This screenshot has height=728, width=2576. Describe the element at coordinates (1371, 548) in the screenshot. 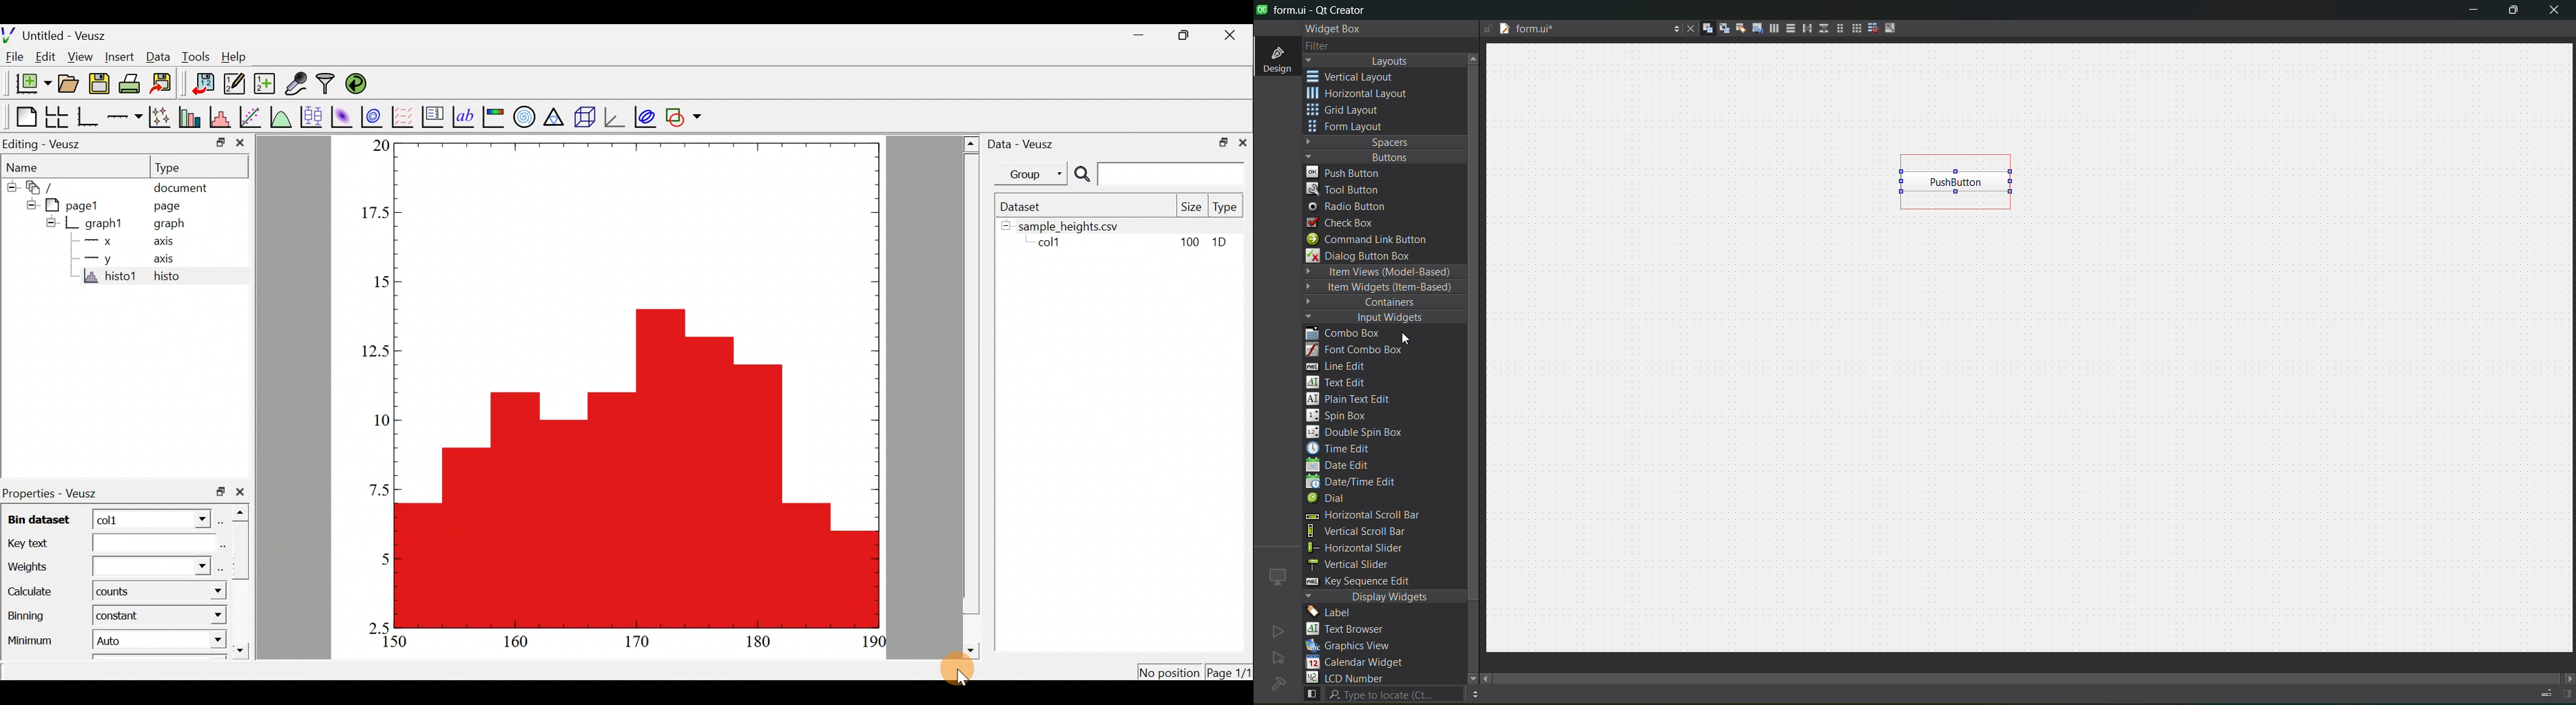

I see `horizontal slider` at that location.